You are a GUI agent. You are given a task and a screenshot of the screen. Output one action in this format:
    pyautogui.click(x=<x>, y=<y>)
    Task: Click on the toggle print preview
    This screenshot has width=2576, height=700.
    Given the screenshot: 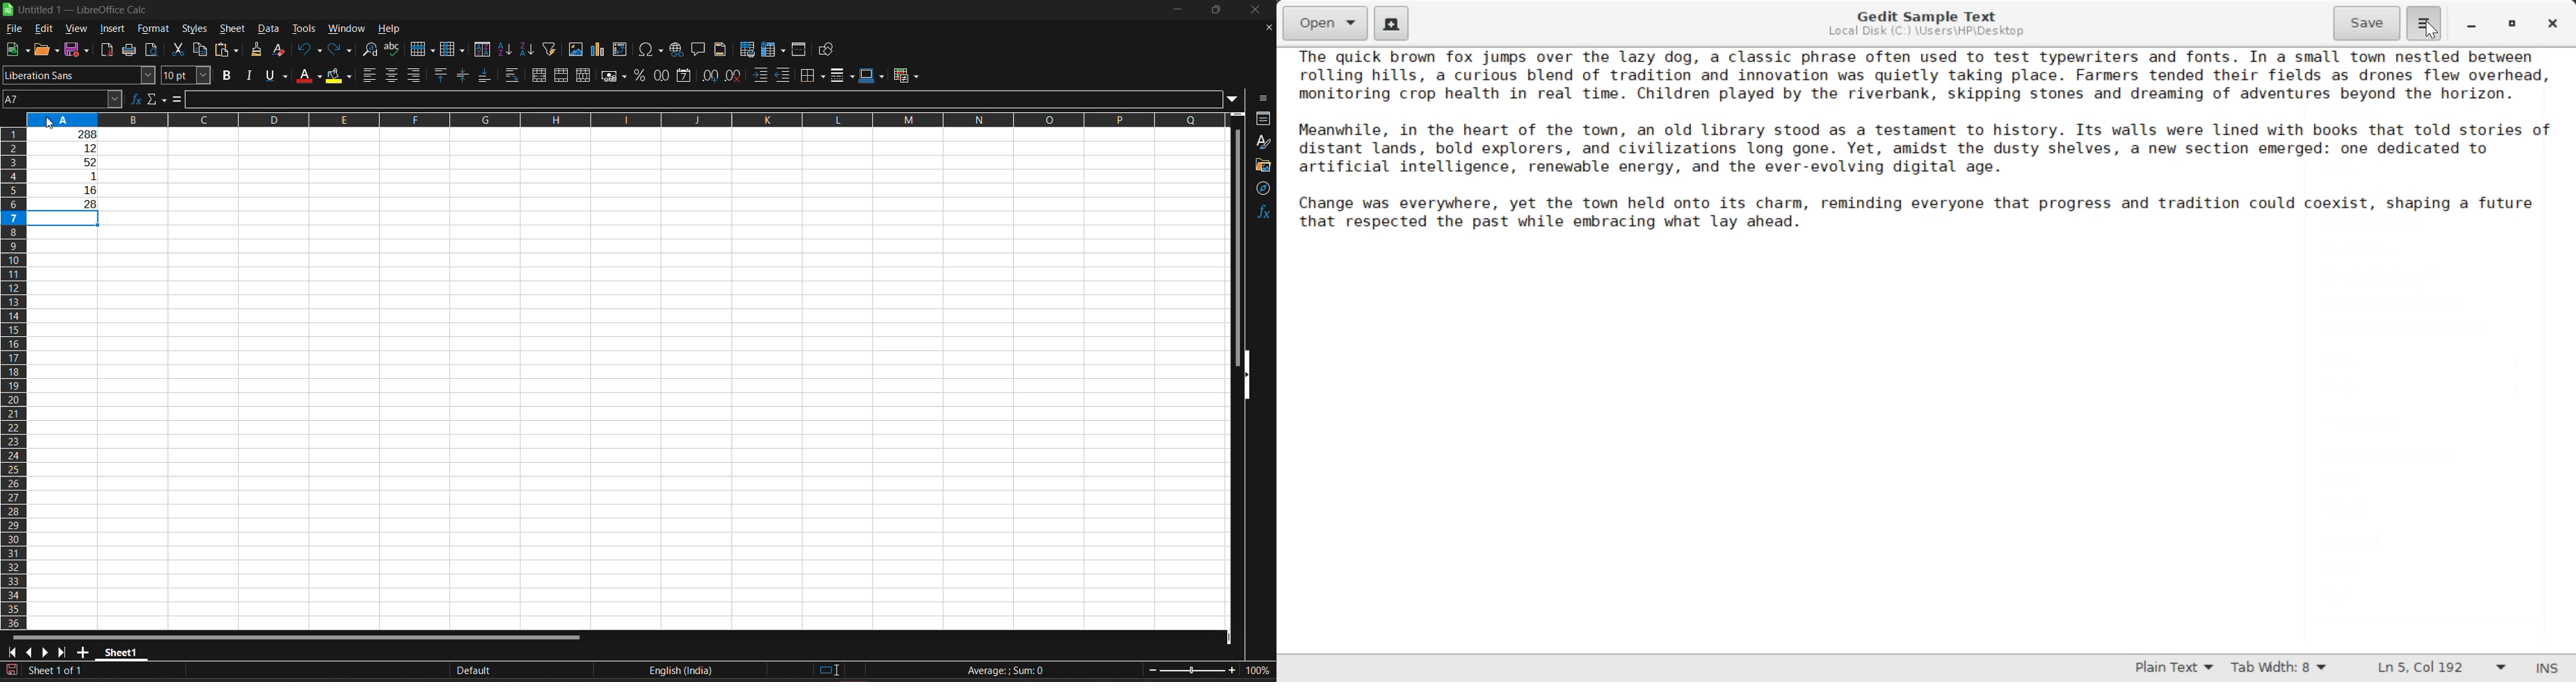 What is the action you would take?
    pyautogui.click(x=152, y=49)
    